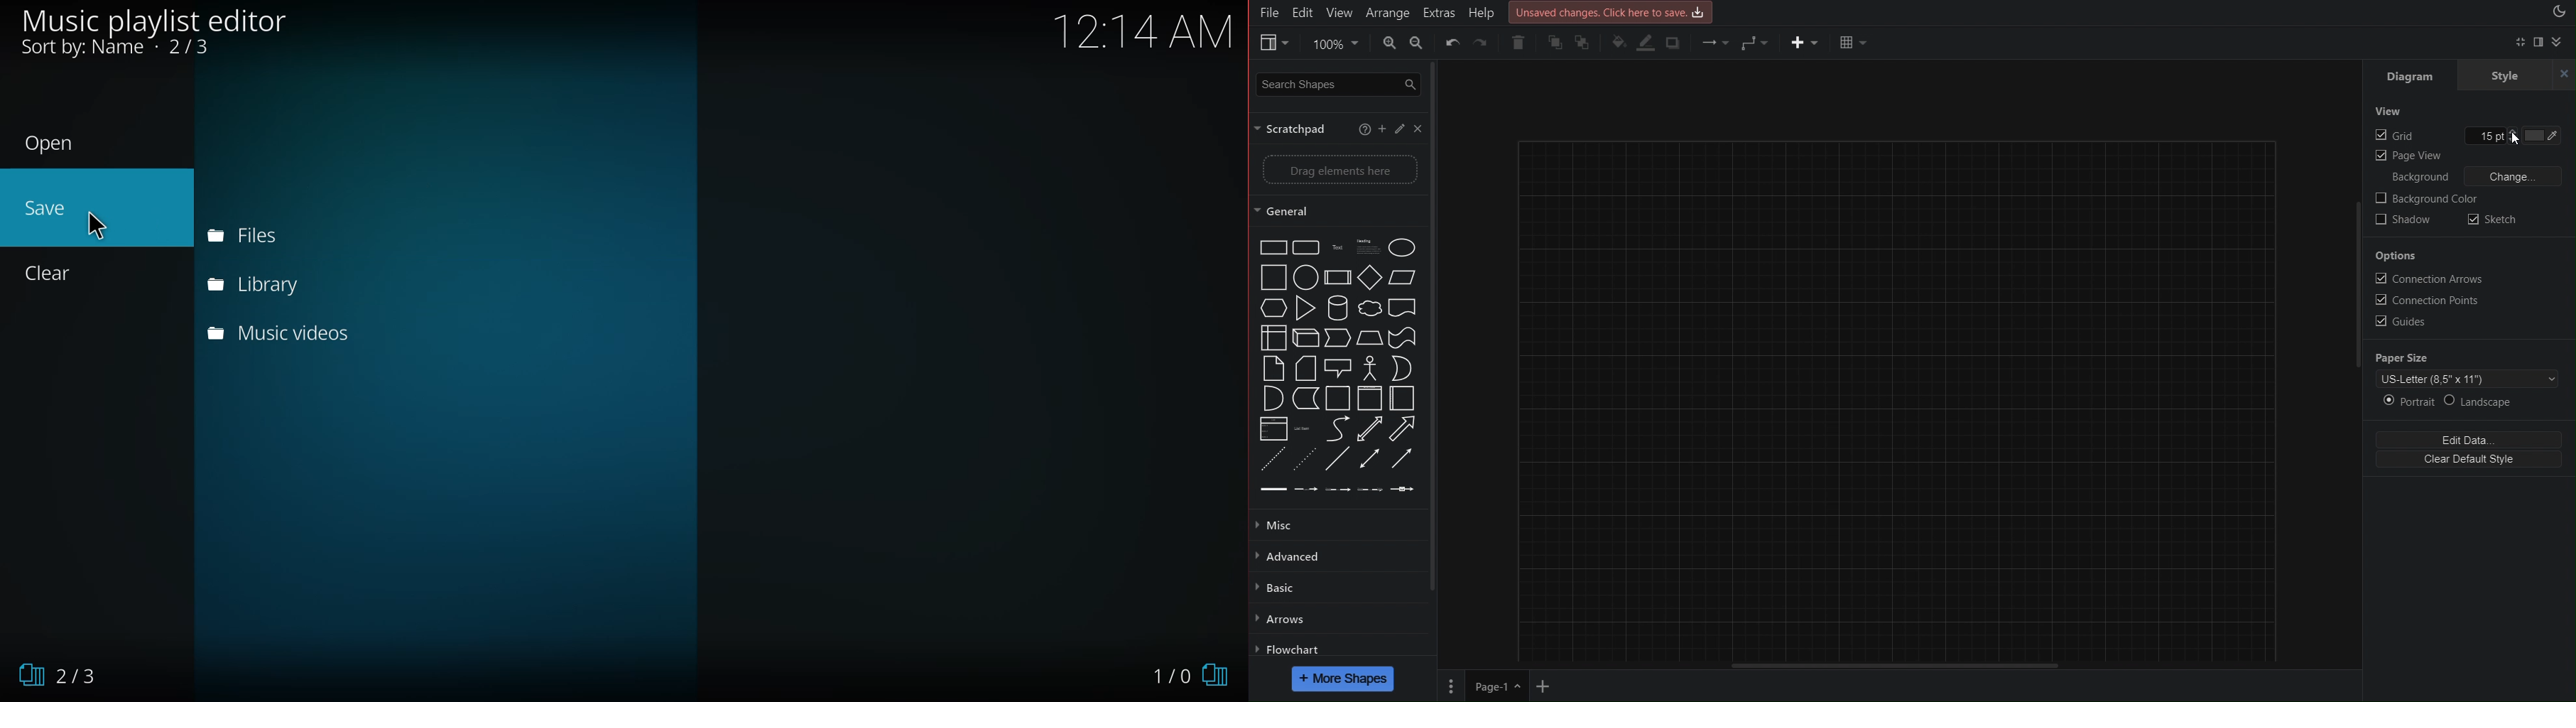 This screenshot has height=728, width=2576. I want to click on Options, so click(2396, 258).